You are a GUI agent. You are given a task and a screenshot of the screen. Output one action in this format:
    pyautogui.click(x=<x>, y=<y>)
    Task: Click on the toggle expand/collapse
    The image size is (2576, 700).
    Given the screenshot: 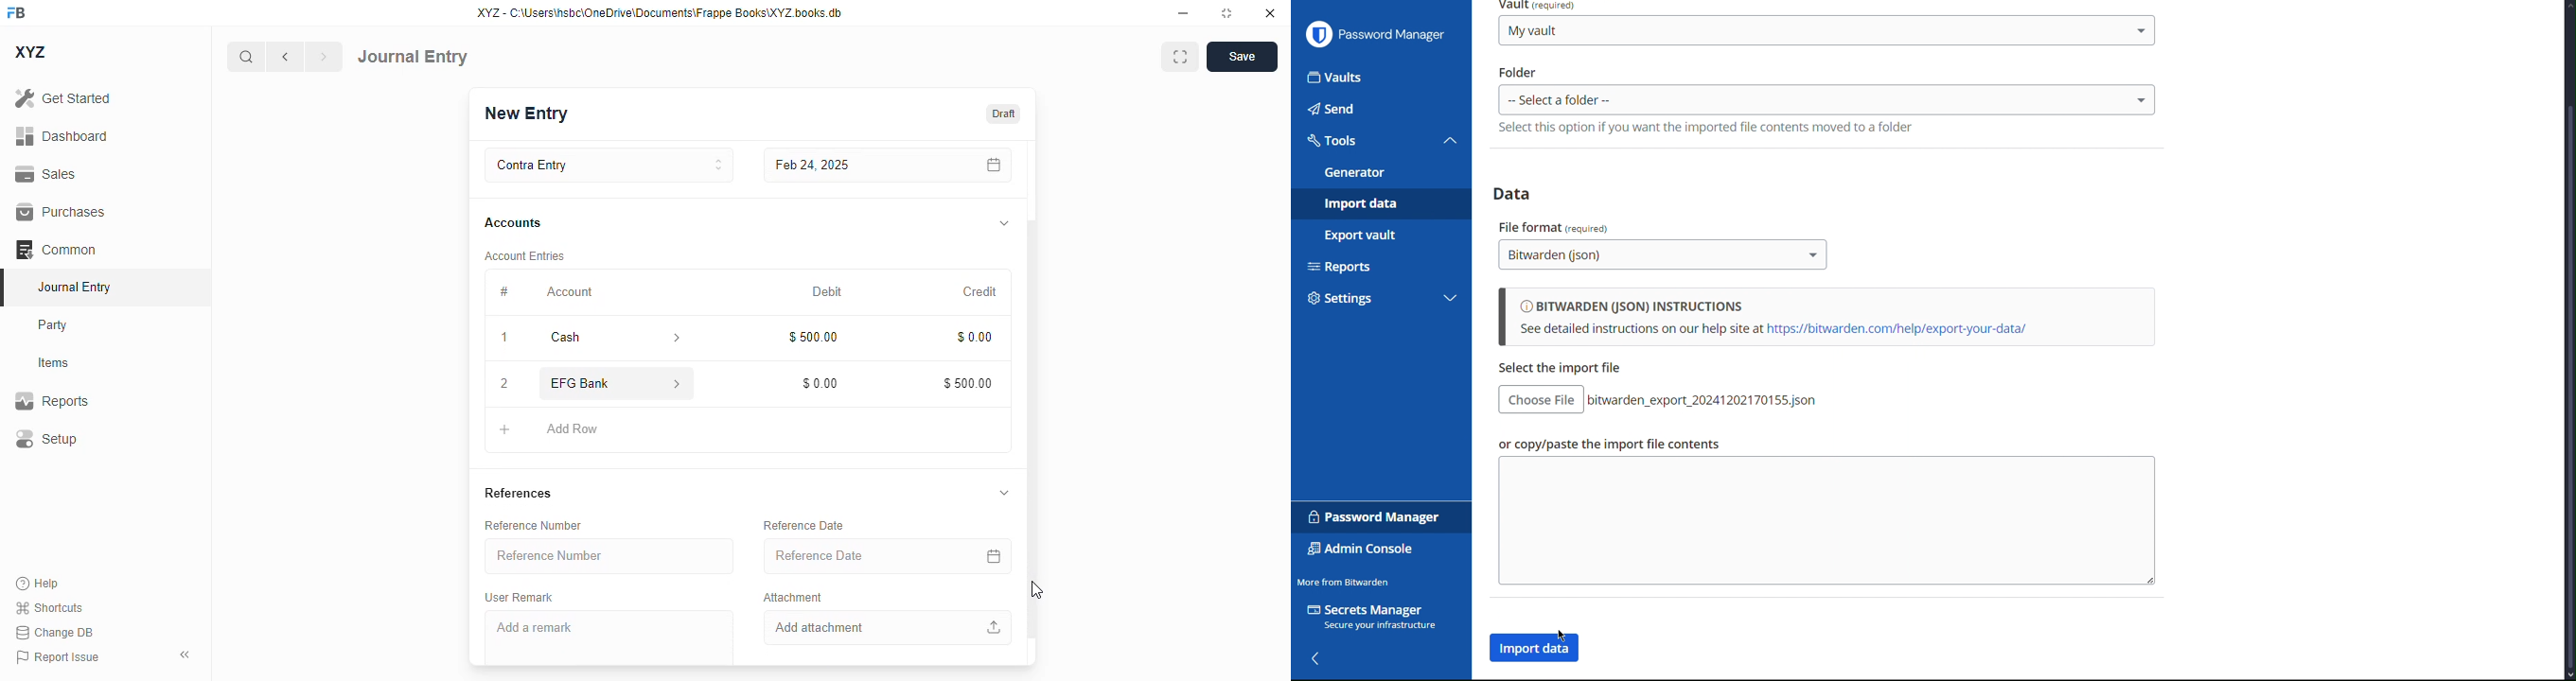 What is the action you would take?
    pyautogui.click(x=1005, y=494)
    